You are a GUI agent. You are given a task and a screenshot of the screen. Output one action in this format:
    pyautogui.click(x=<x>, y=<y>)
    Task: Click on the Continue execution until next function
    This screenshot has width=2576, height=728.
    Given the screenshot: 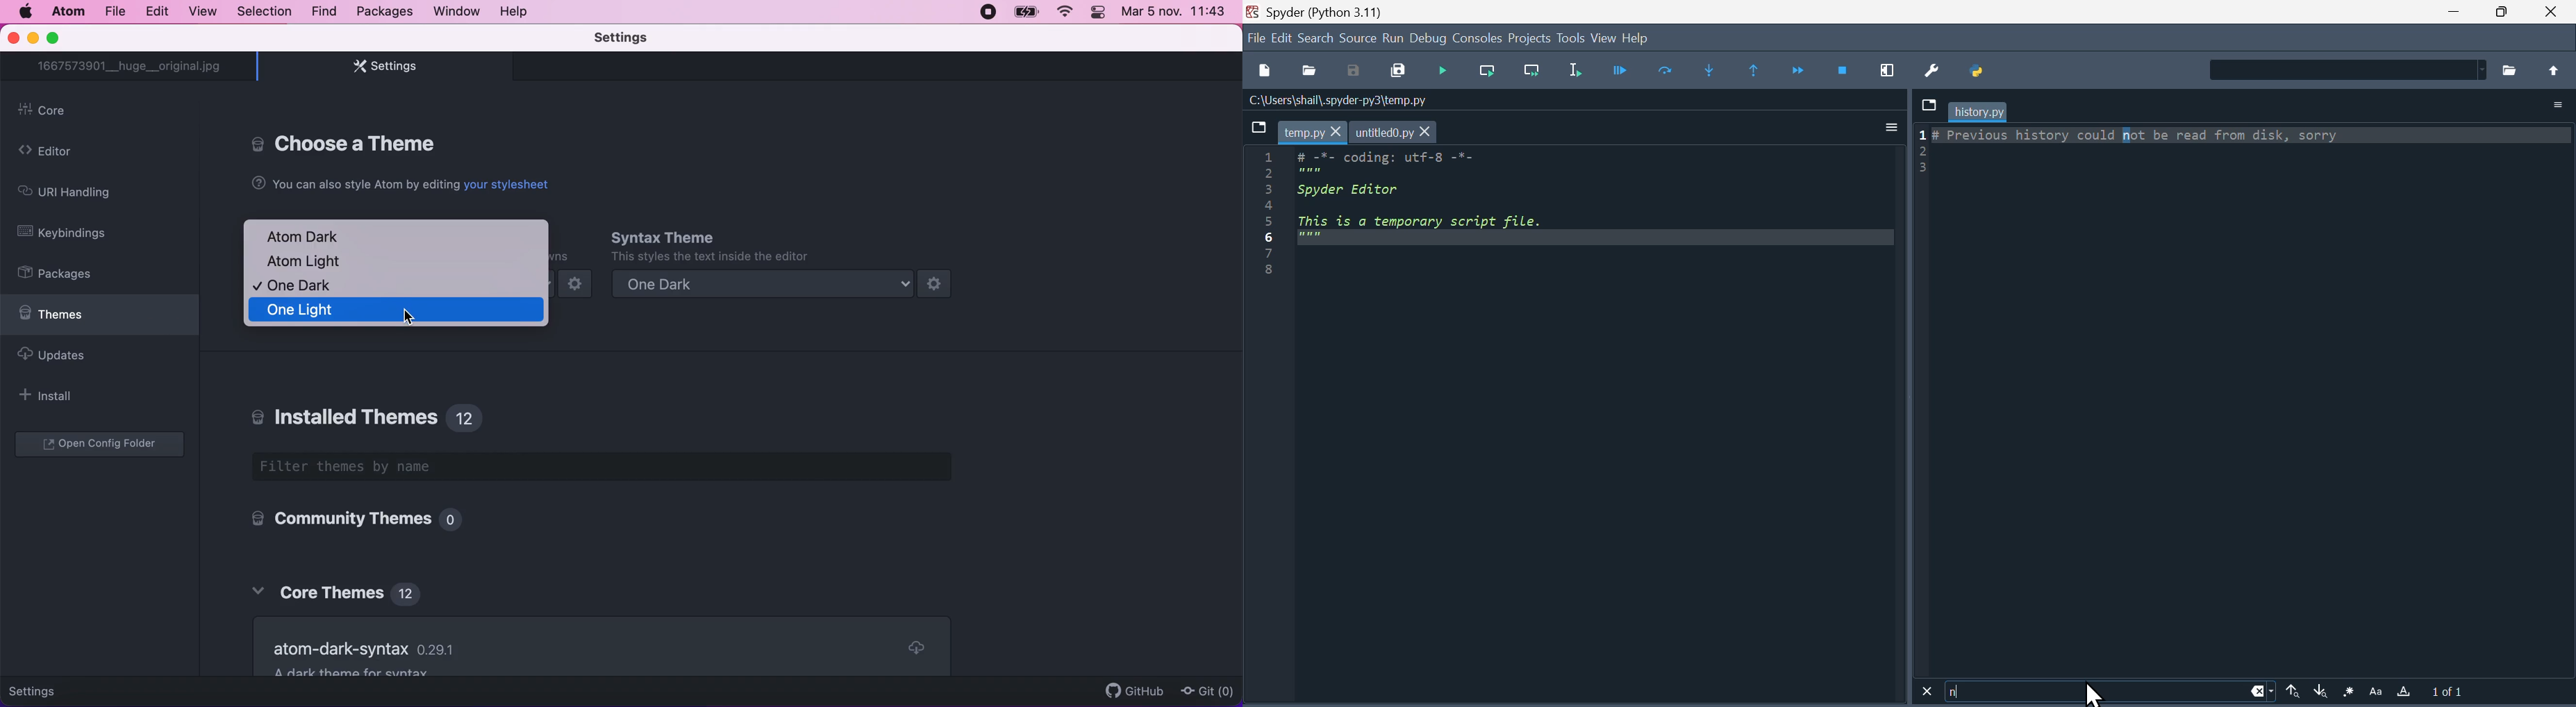 What is the action you would take?
    pyautogui.click(x=1801, y=70)
    